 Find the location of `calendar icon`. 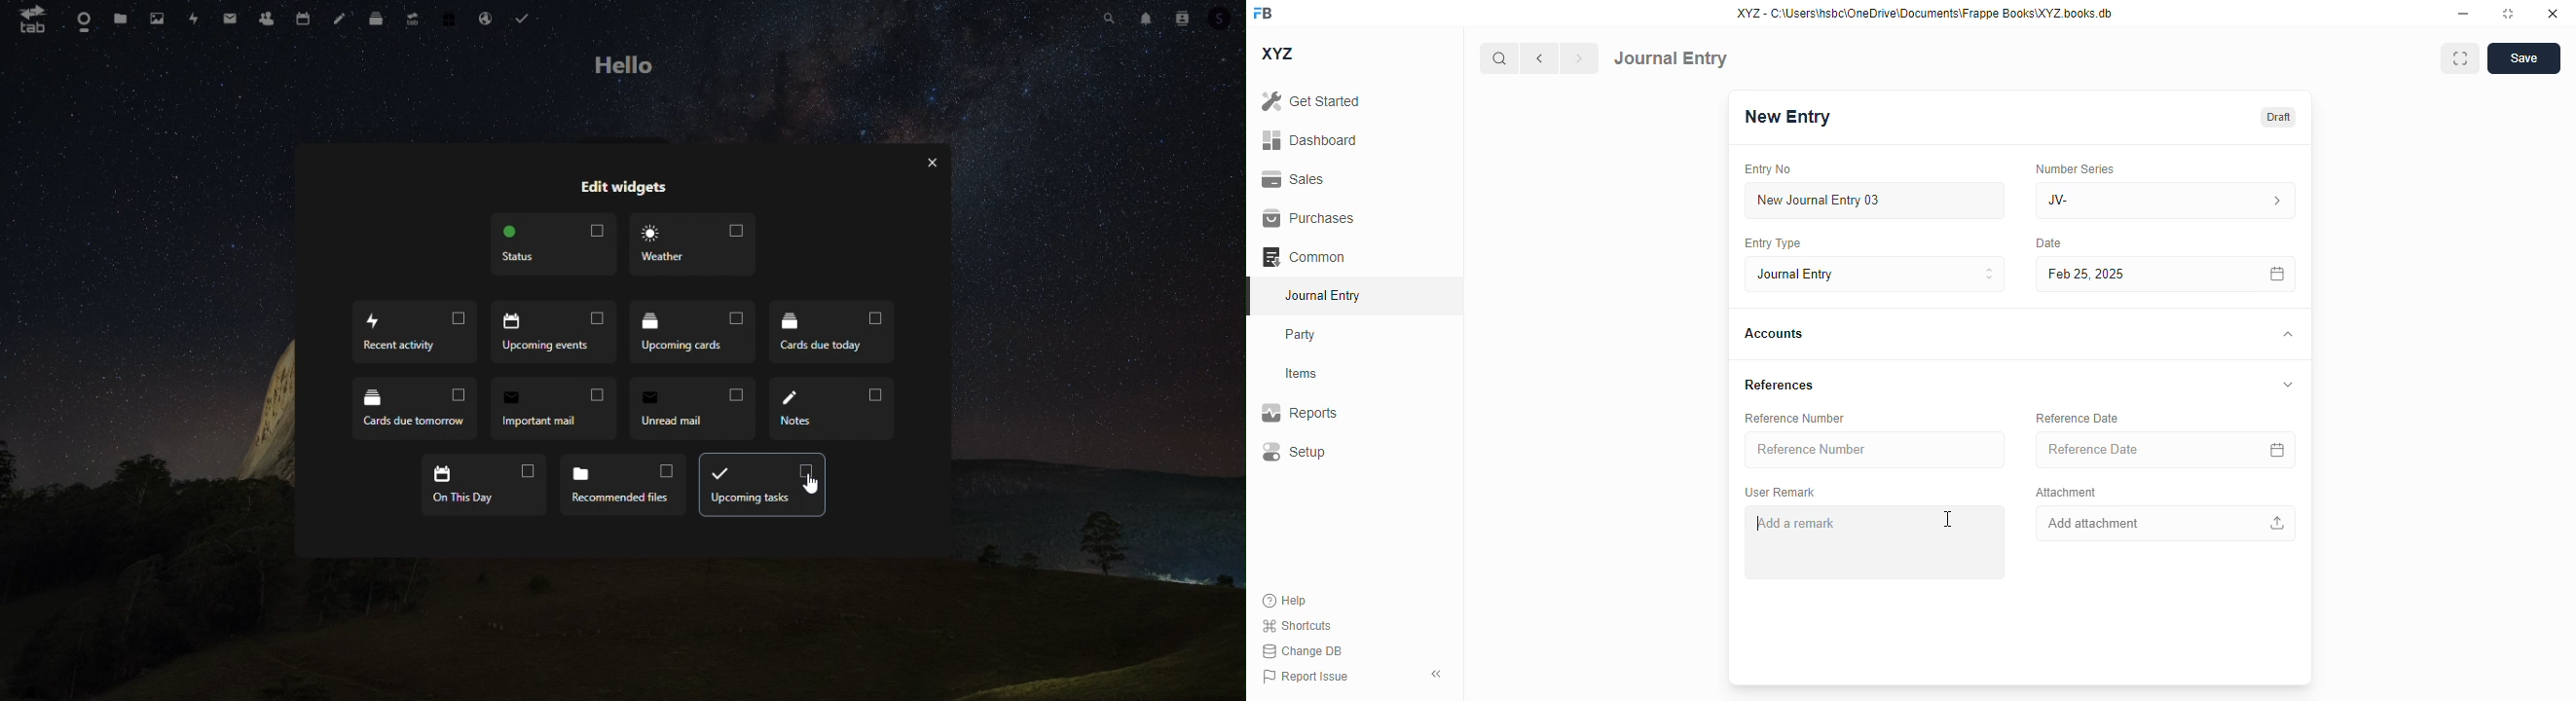

calendar icon is located at coordinates (2278, 451).